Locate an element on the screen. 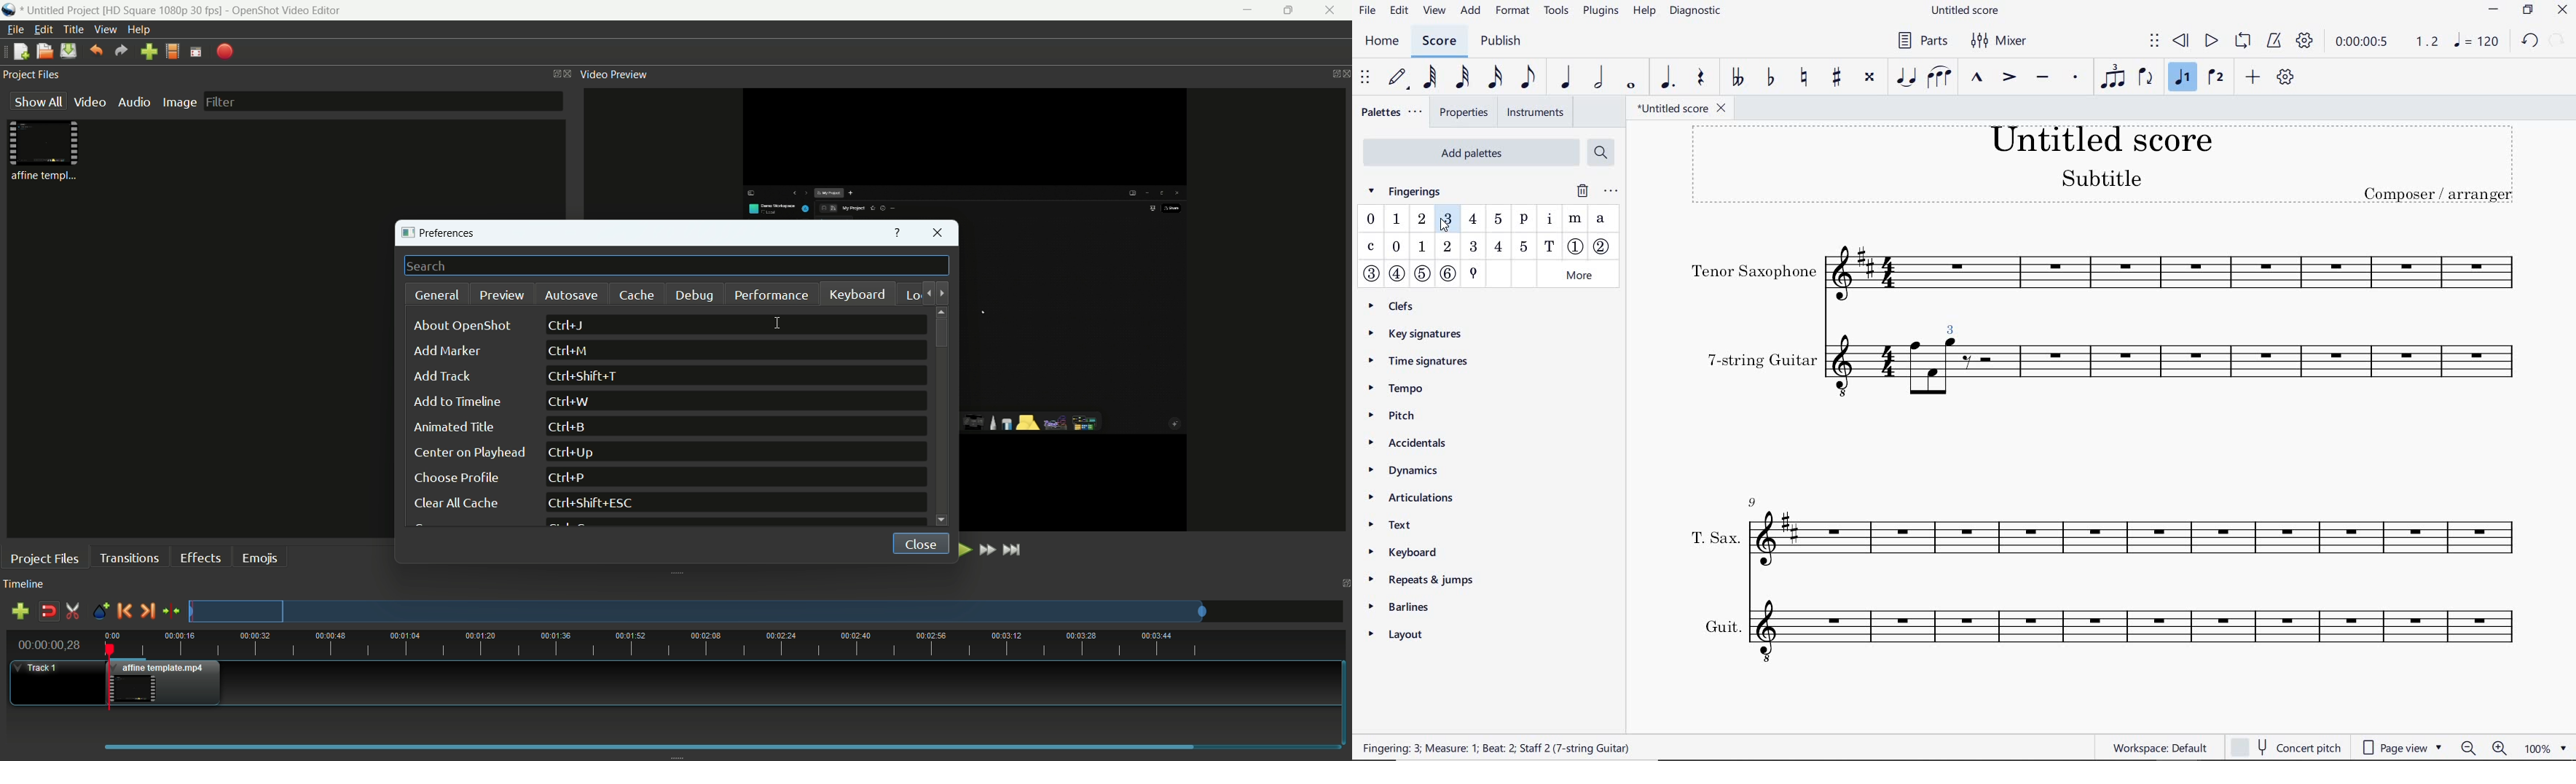  FINGERINGS is located at coordinates (1413, 190).